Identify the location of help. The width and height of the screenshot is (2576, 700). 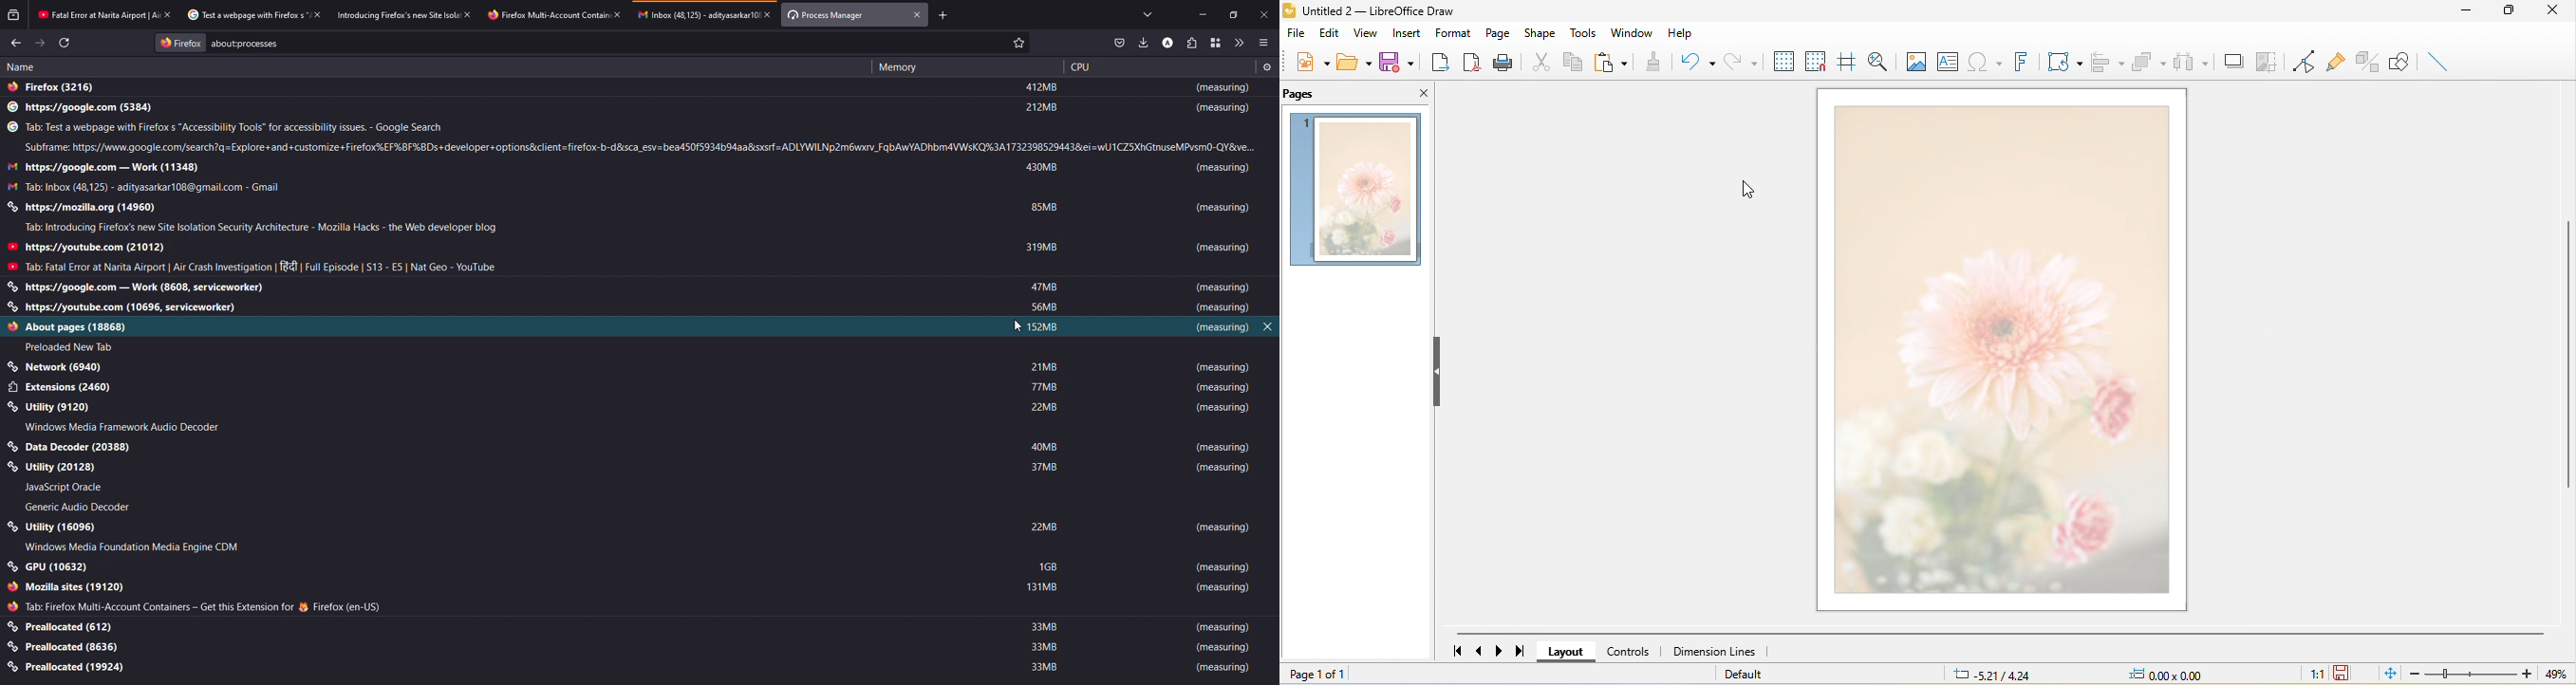
(1685, 30).